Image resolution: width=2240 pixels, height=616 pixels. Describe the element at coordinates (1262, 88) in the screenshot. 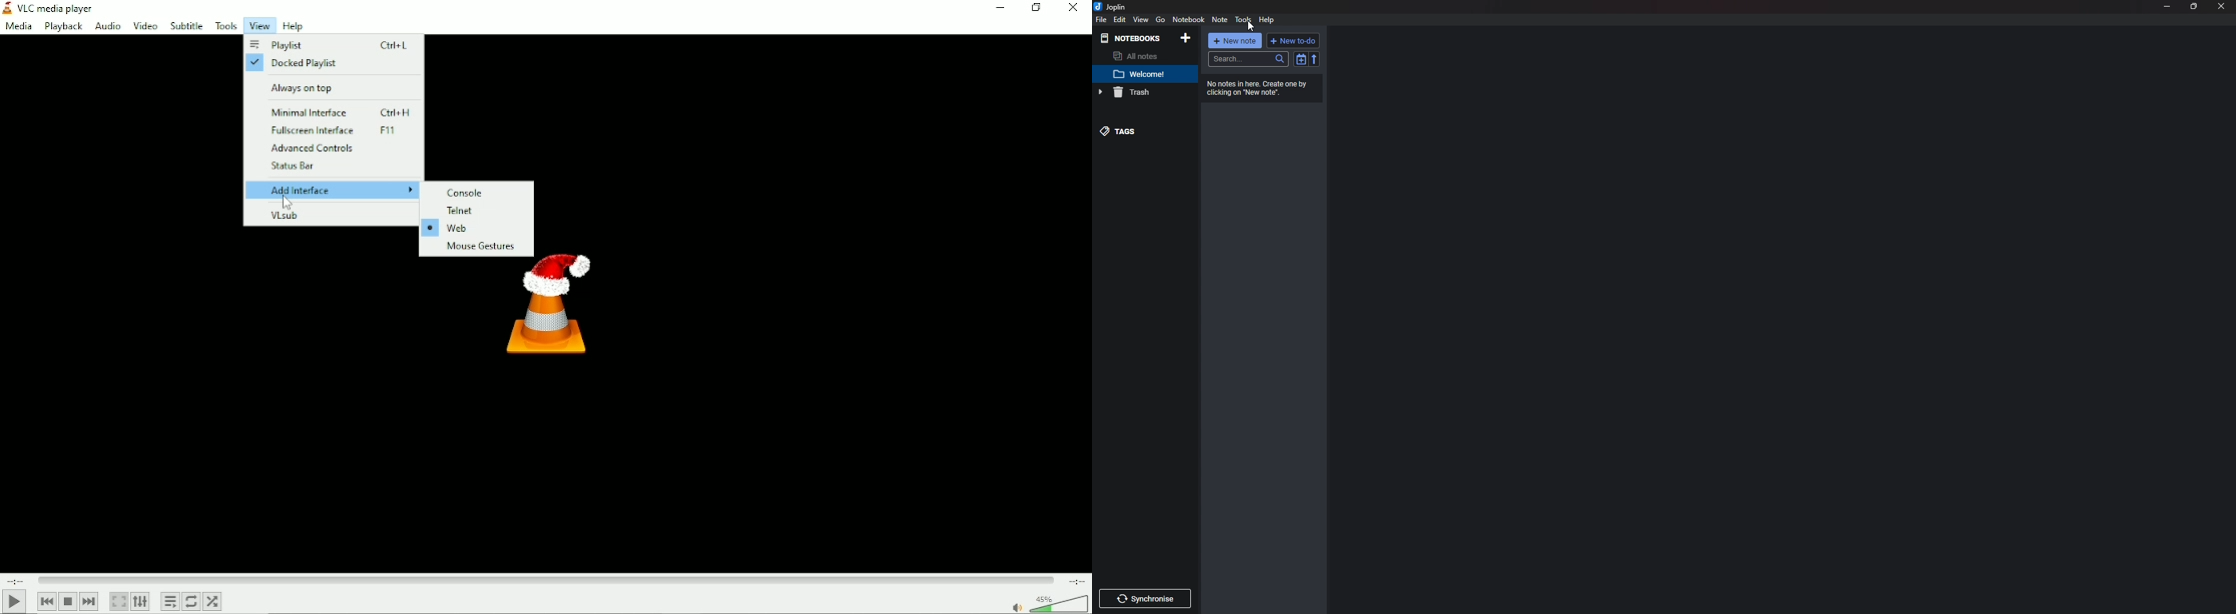

I see `Info` at that location.